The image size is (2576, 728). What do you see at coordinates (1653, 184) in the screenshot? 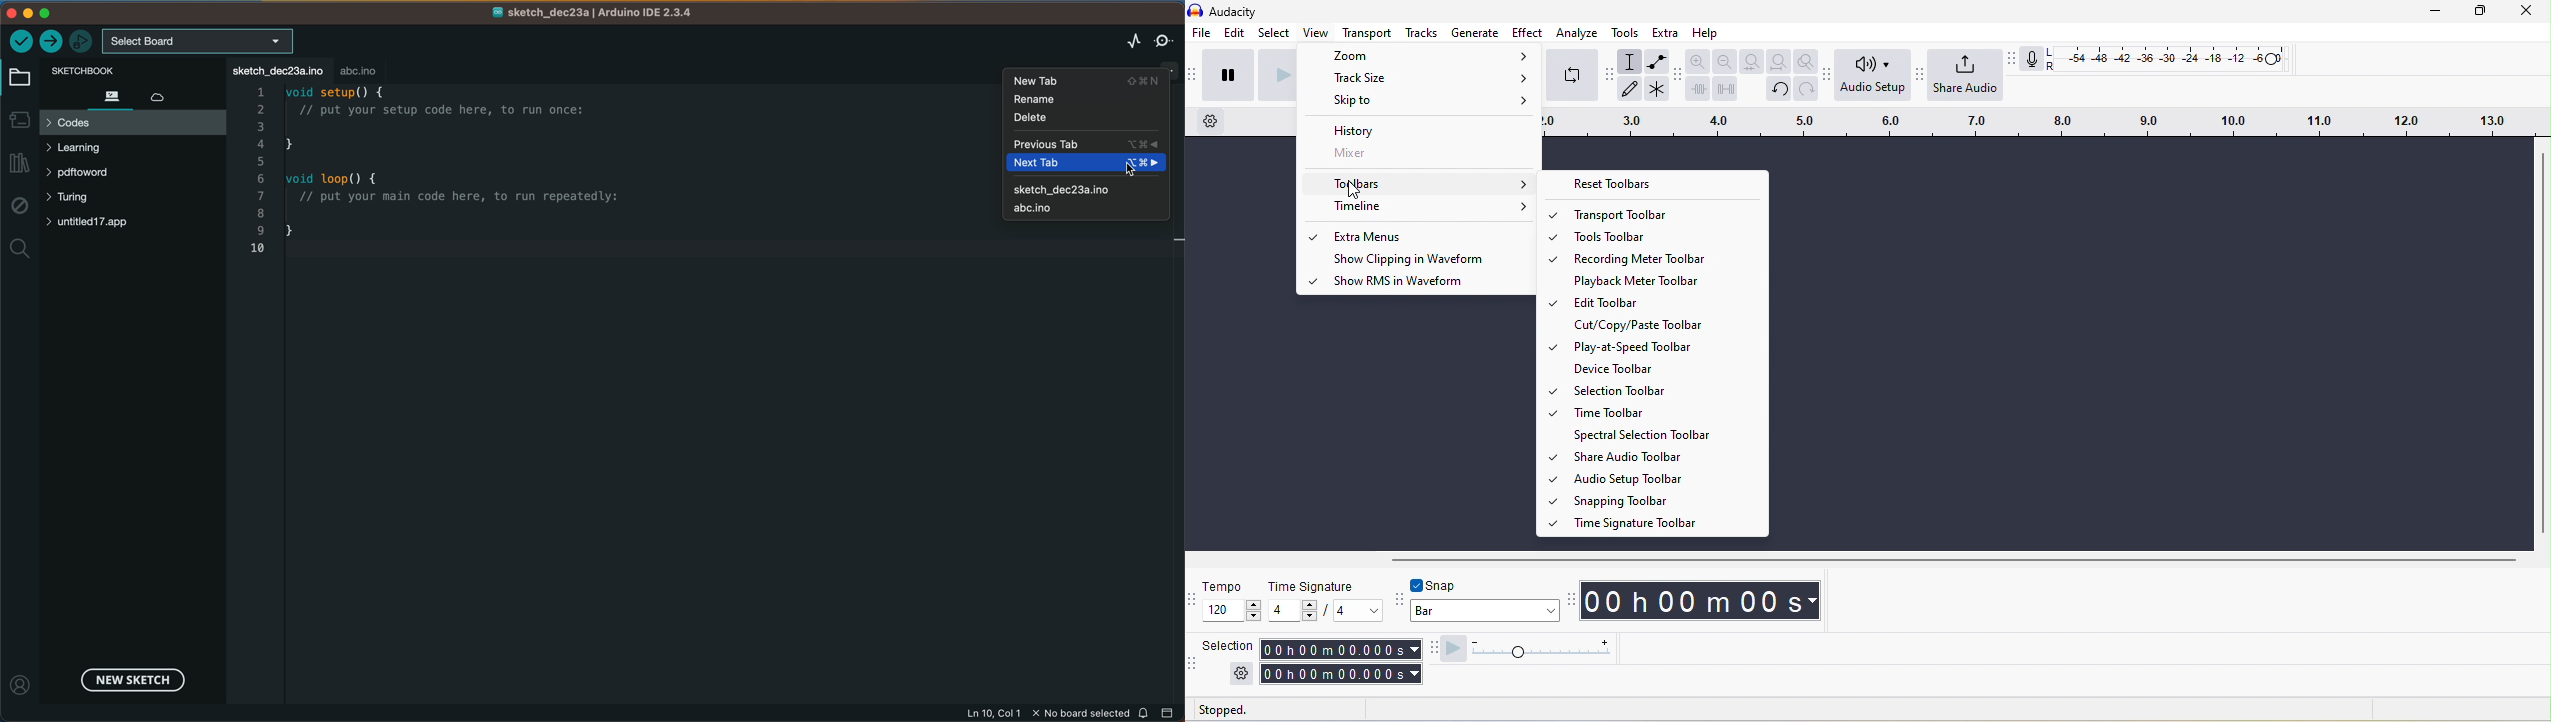
I see `Reset toolbar` at bounding box center [1653, 184].